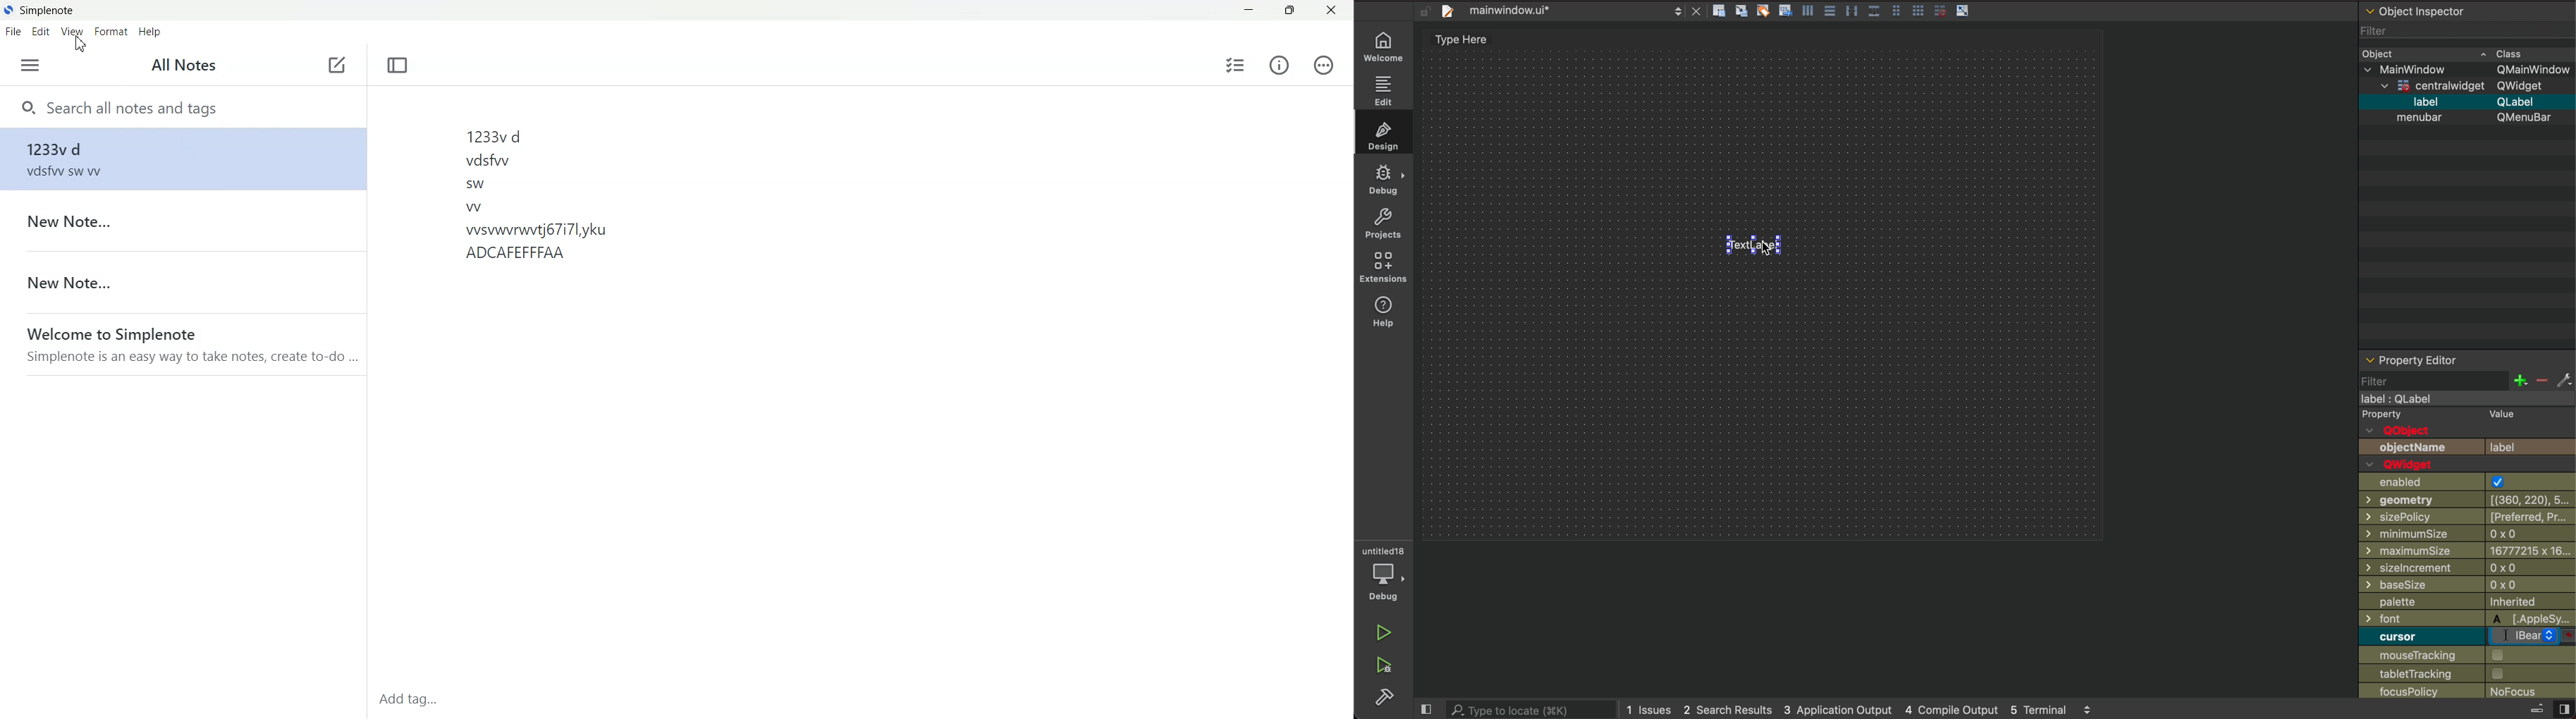  I want to click on Edit, so click(40, 31).